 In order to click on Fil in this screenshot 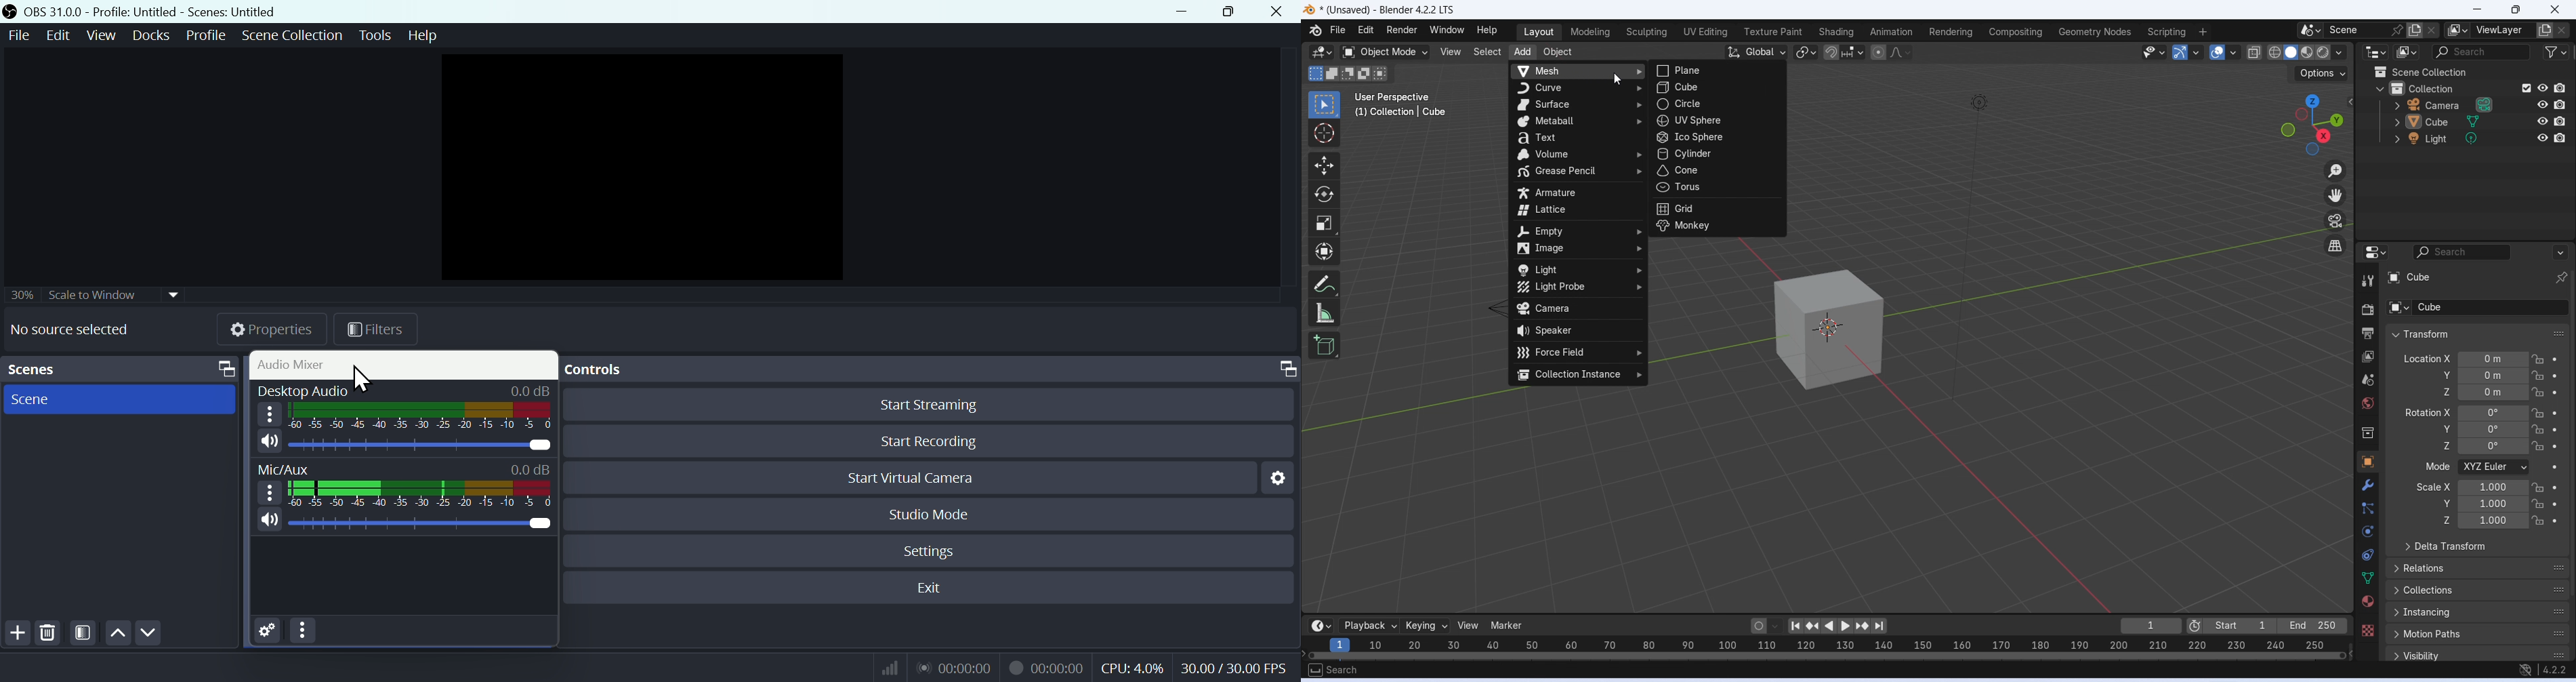, I will do `click(373, 332)`.